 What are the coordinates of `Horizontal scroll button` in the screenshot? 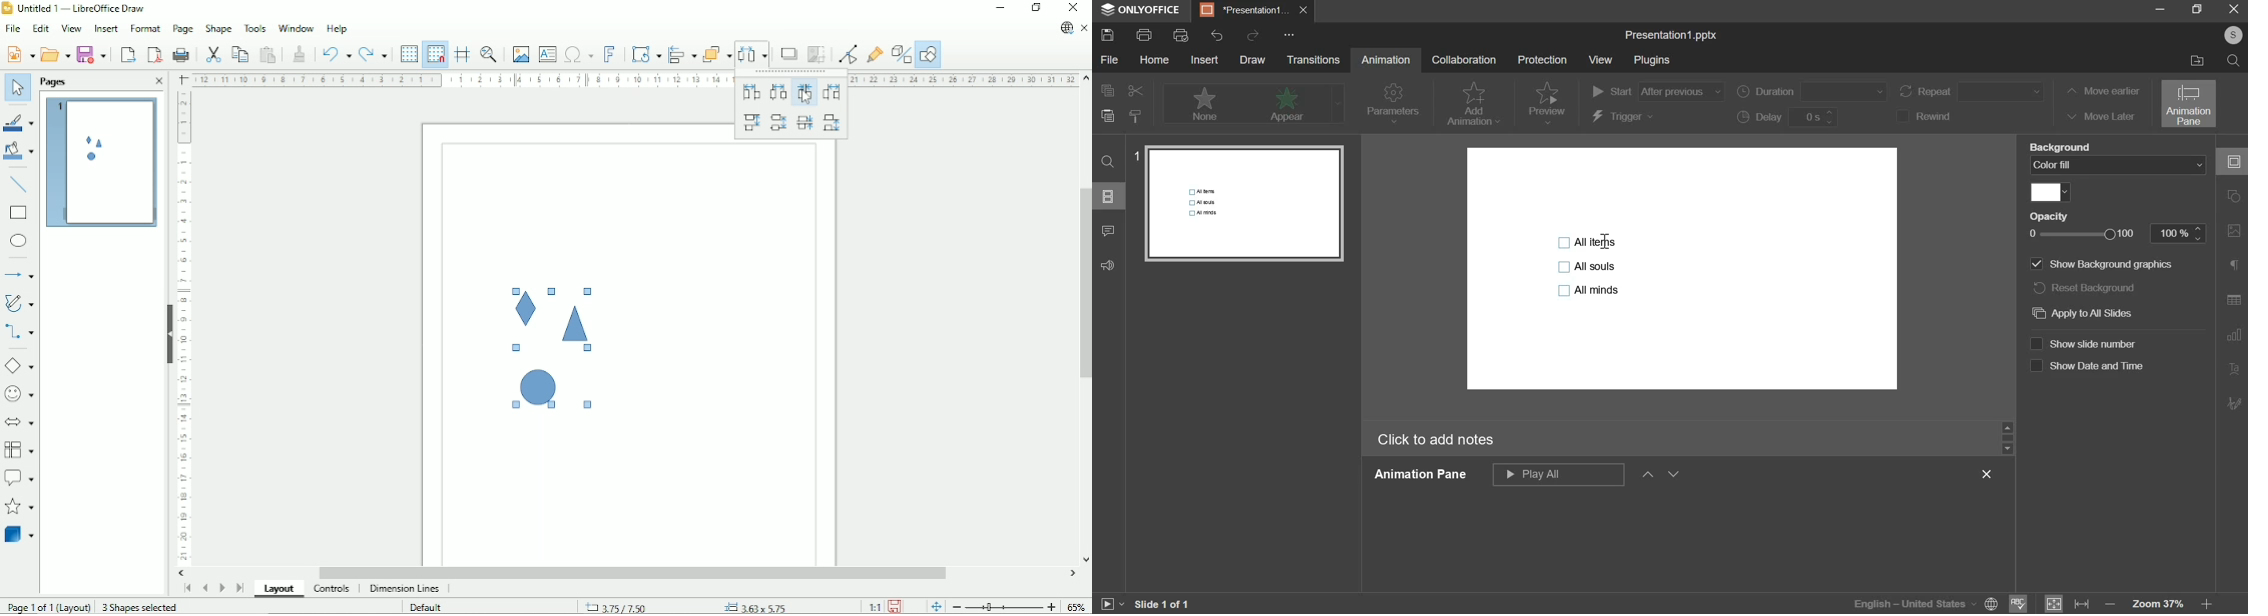 It's located at (183, 573).